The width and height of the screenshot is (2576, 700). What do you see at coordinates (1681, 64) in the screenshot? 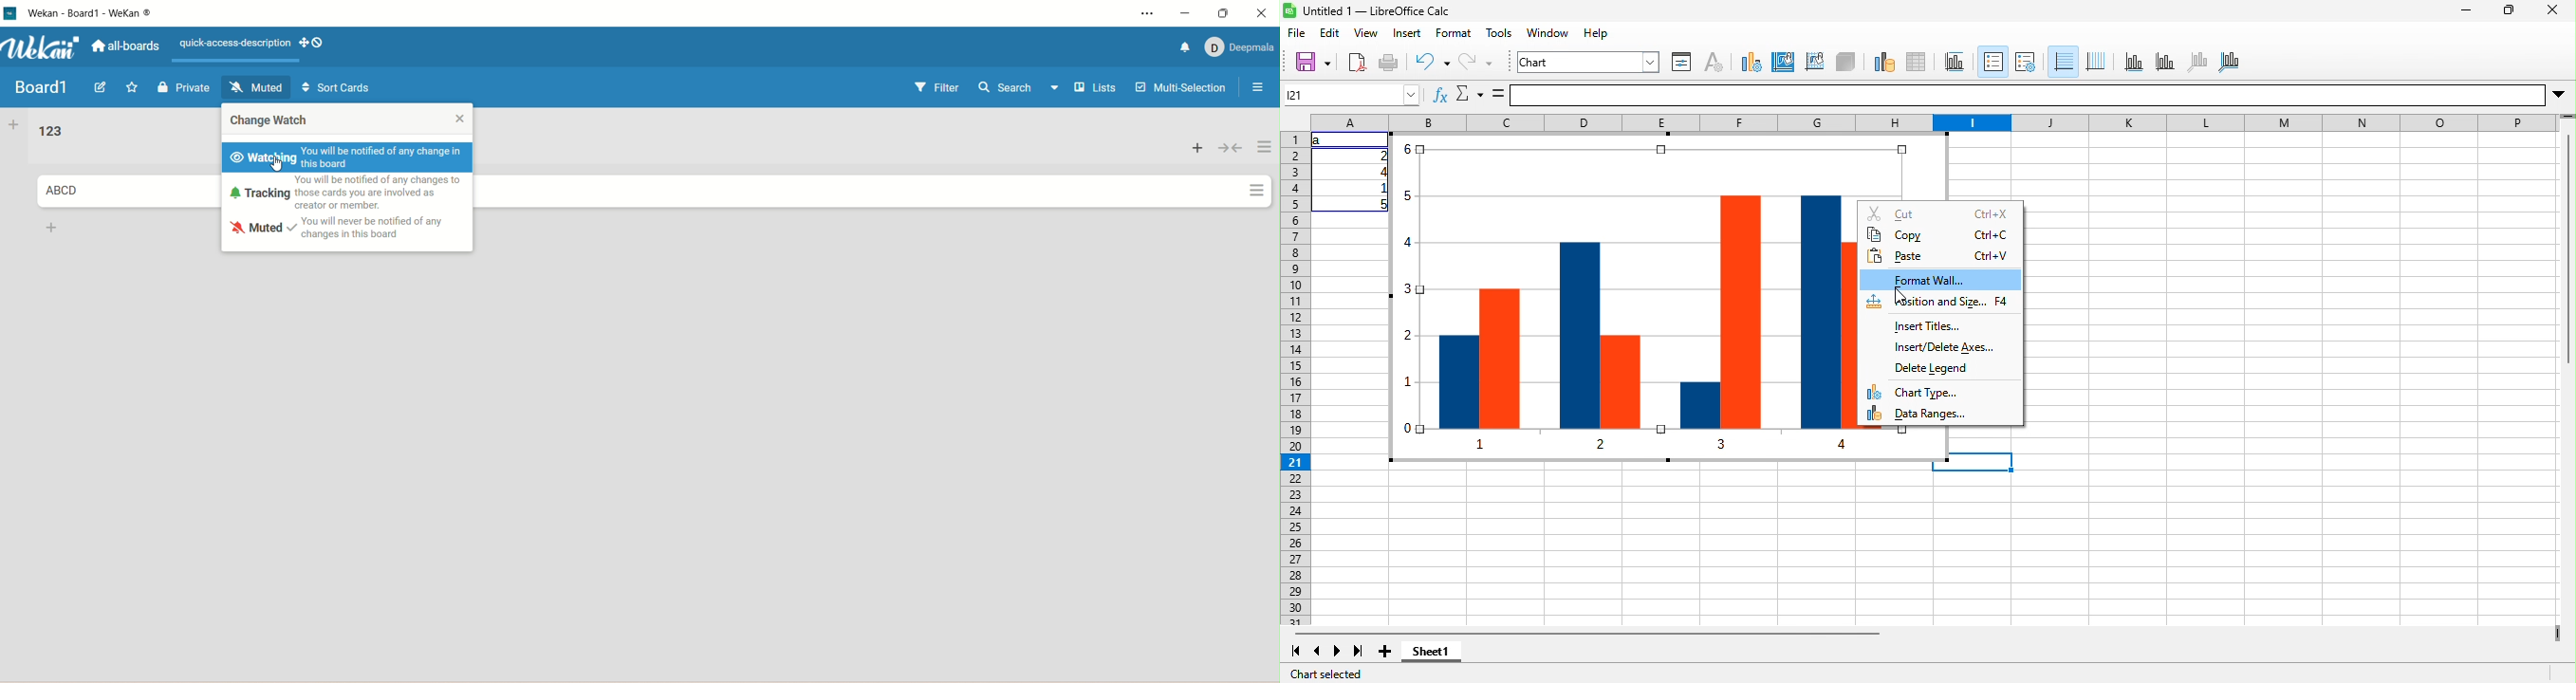
I see `format selection` at bounding box center [1681, 64].